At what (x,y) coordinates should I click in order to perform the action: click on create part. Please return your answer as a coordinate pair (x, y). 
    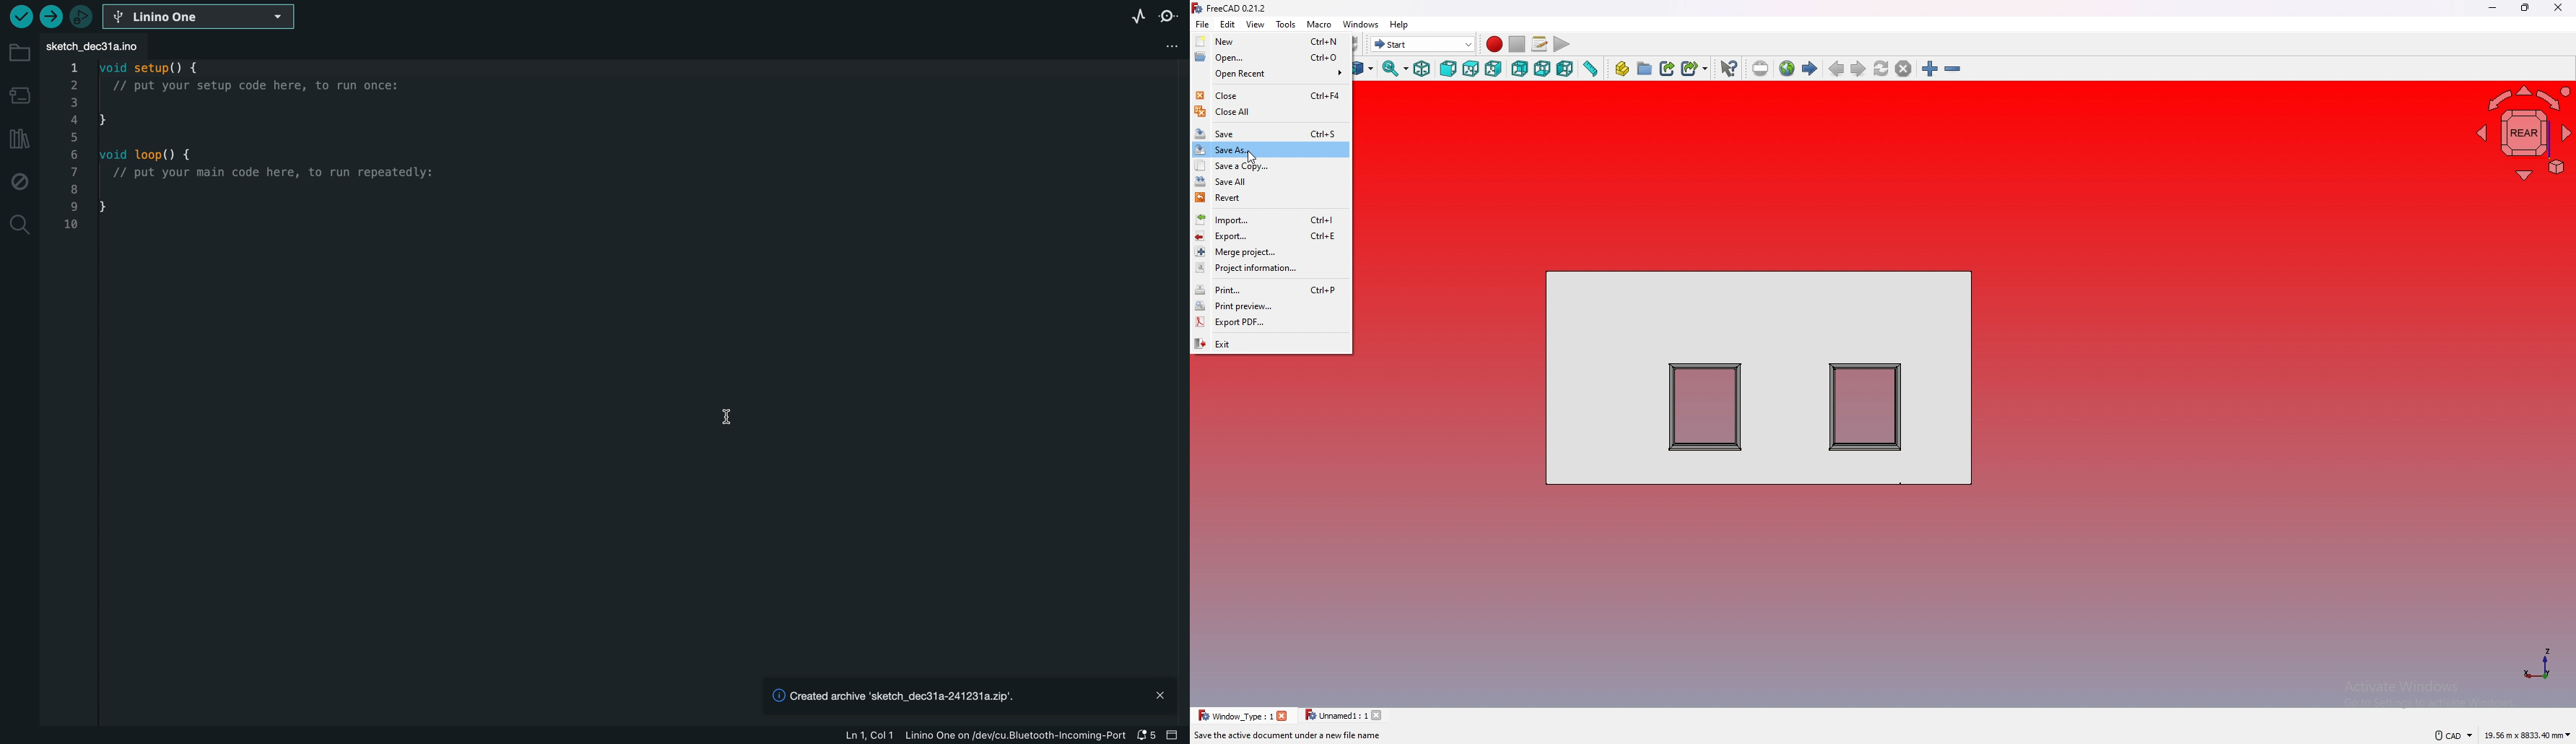
    Looking at the image, I should click on (1622, 69).